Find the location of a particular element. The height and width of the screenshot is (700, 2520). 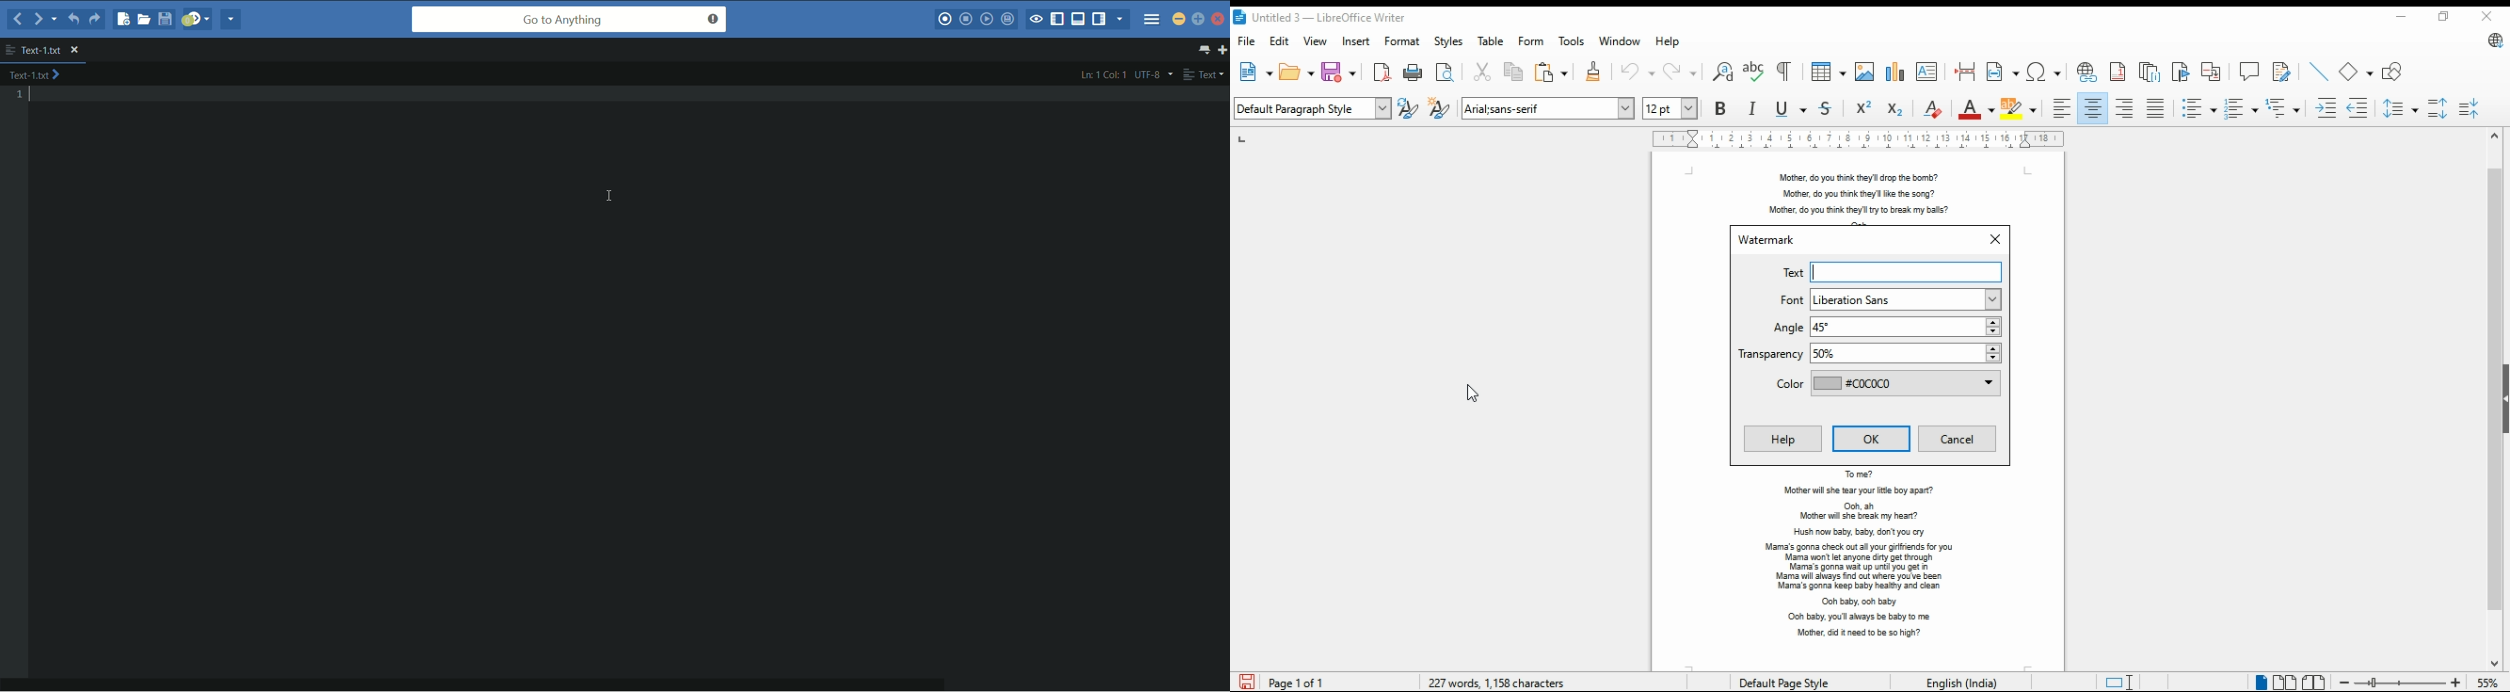

clone formatting is located at coordinates (1594, 72).